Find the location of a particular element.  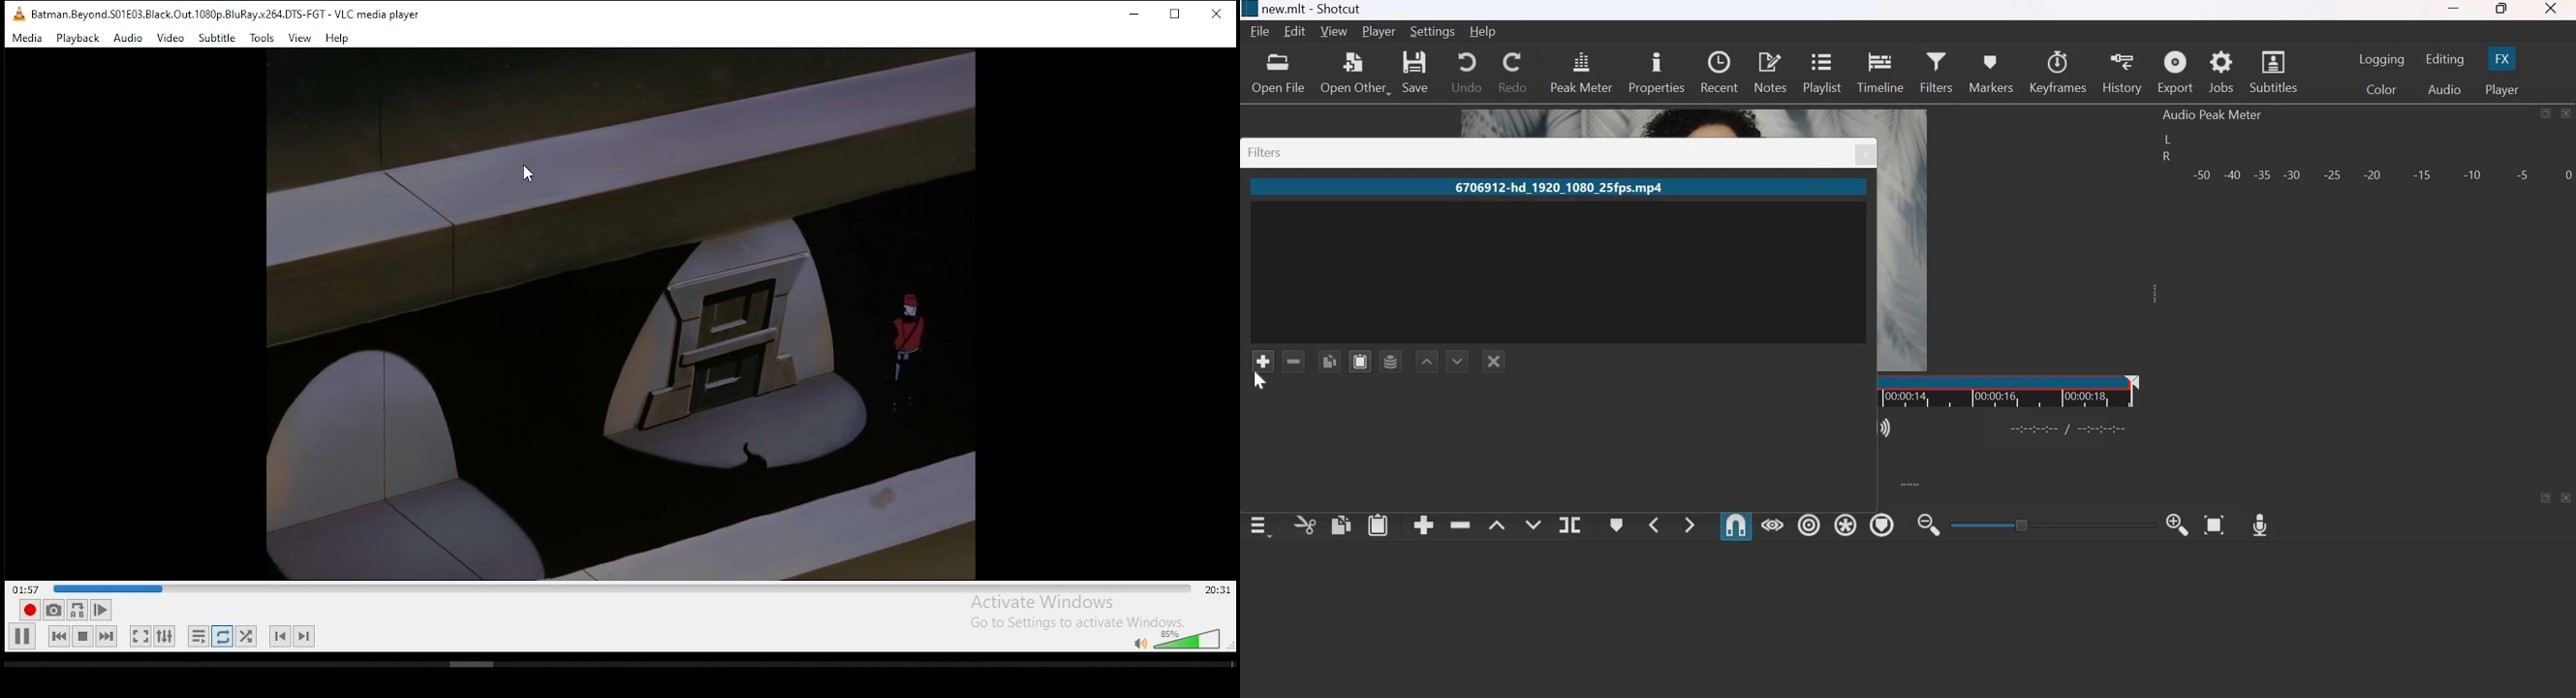

elapsed time is located at coordinates (25, 587).